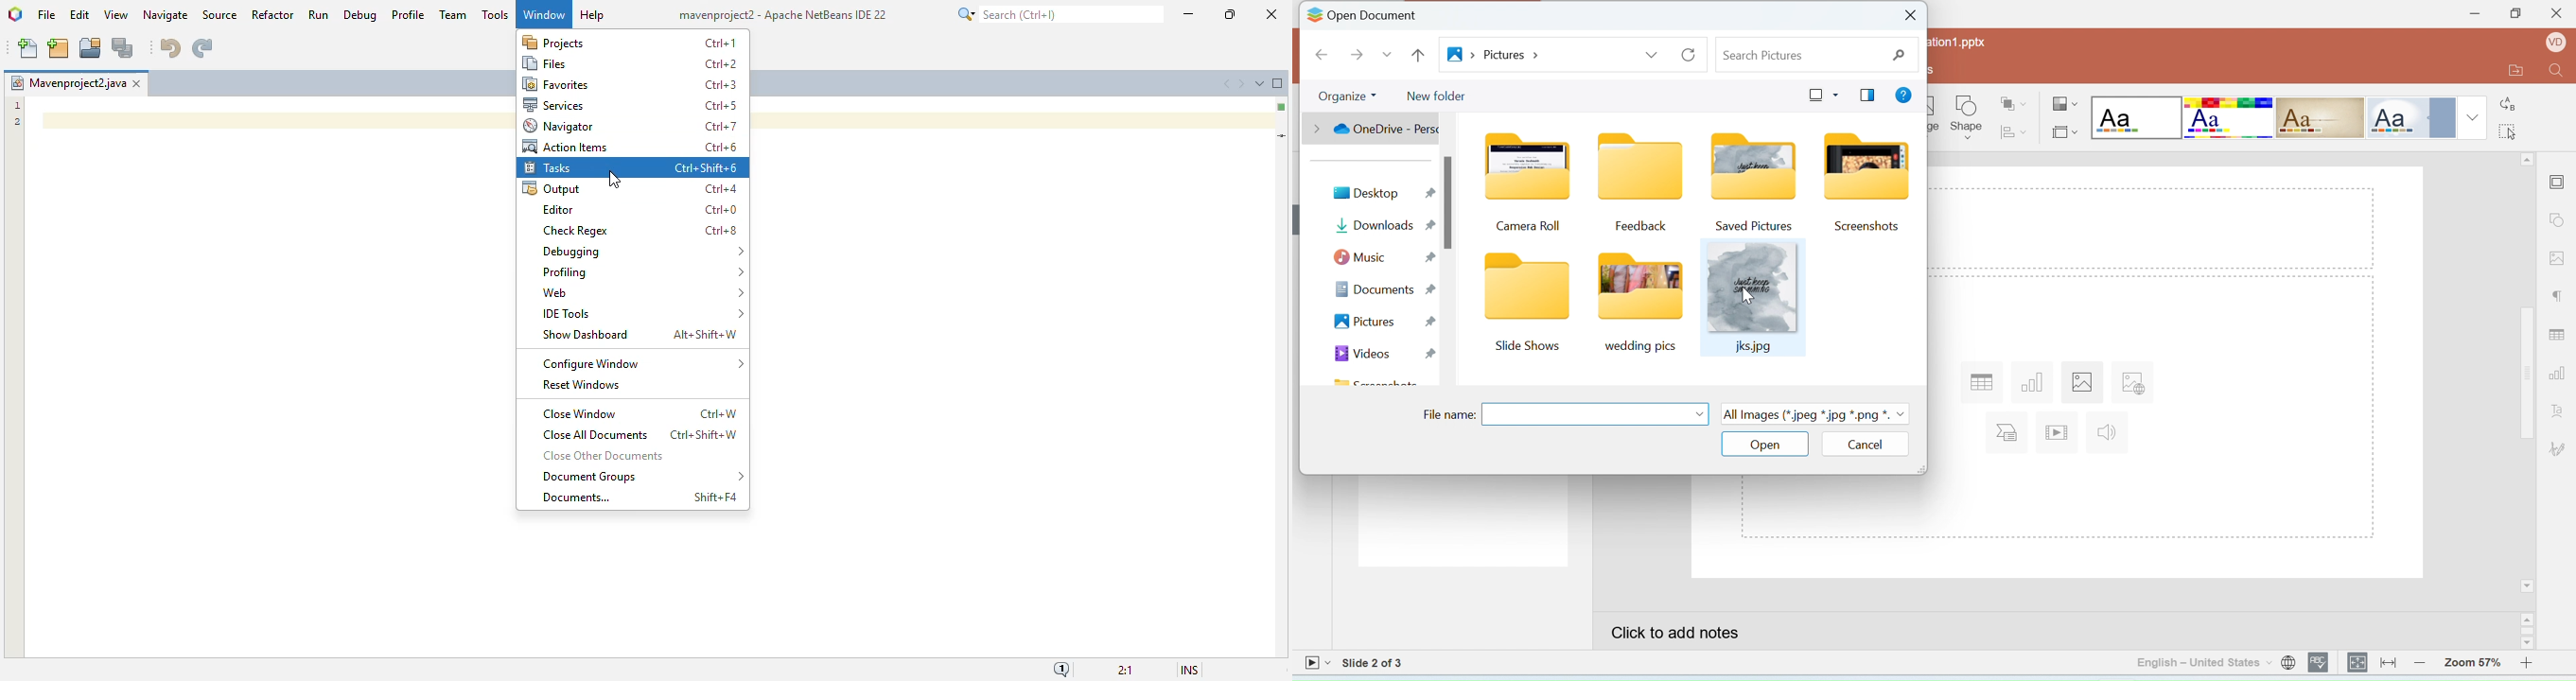 Image resolution: width=2576 pixels, height=700 pixels. I want to click on insert, so click(2010, 433).